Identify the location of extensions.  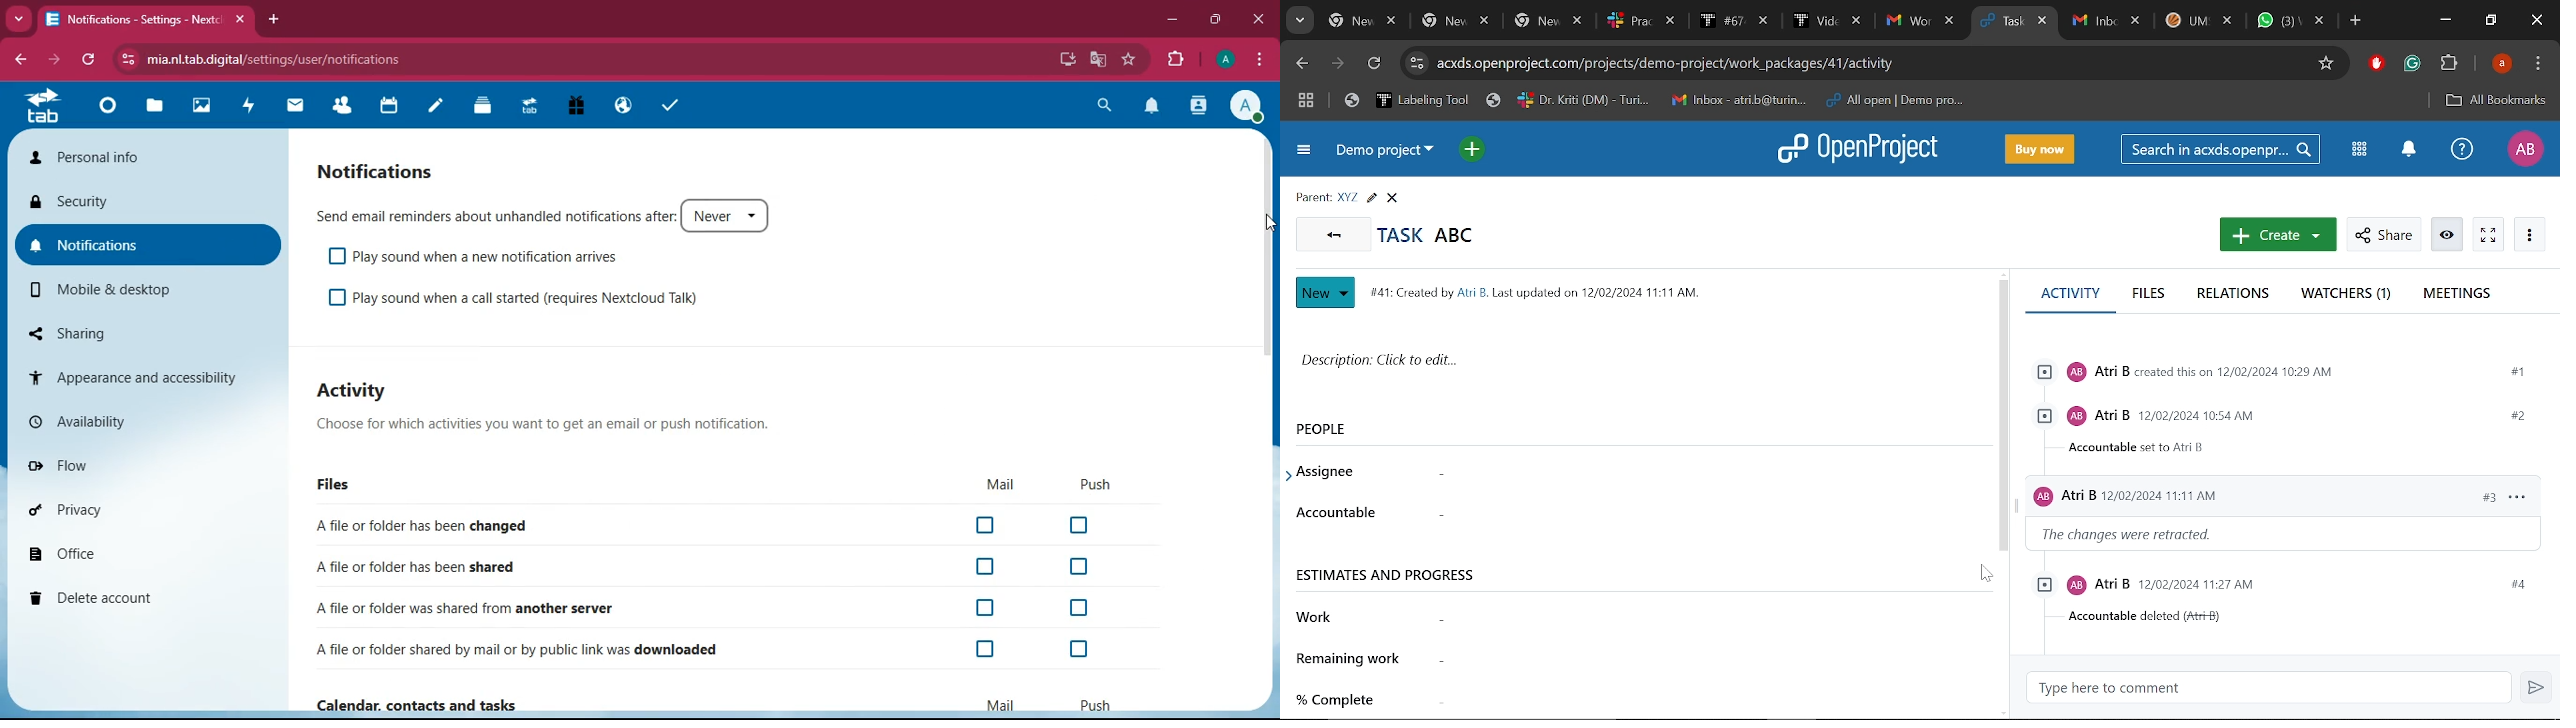
(1177, 62).